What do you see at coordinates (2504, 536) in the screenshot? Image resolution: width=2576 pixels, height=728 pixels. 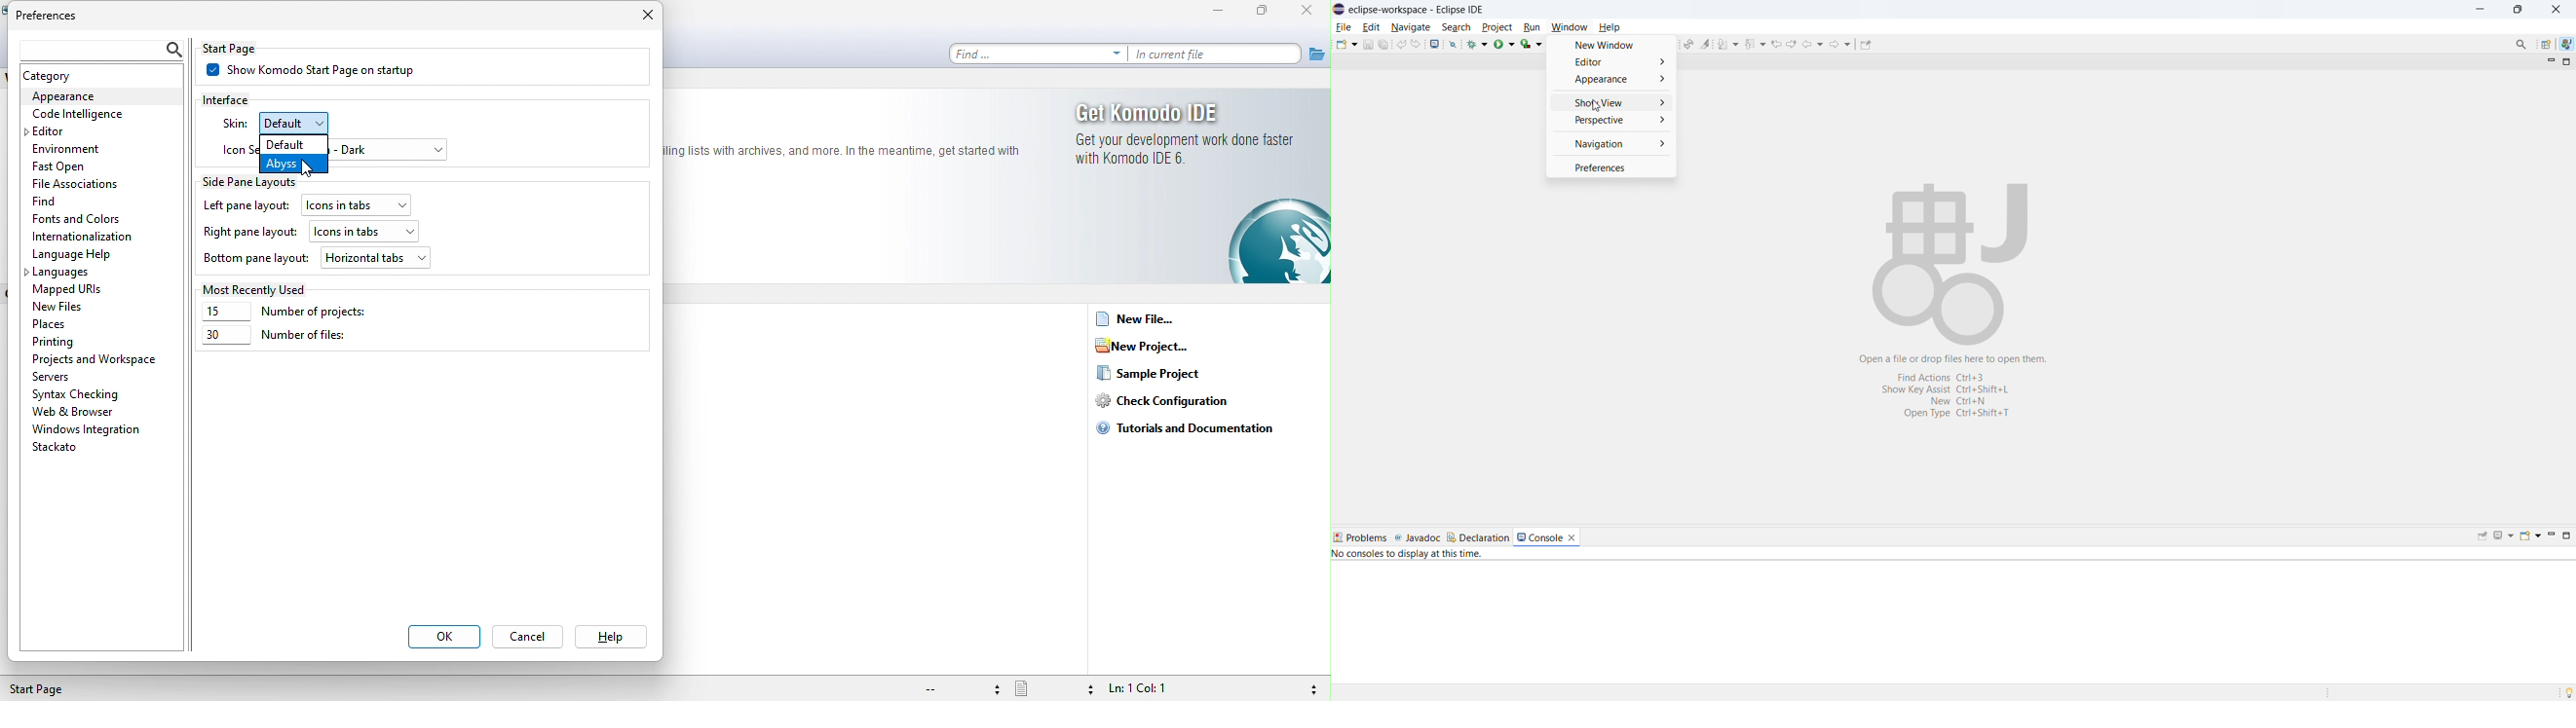 I see `display selected console` at bounding box center [2504, 536].